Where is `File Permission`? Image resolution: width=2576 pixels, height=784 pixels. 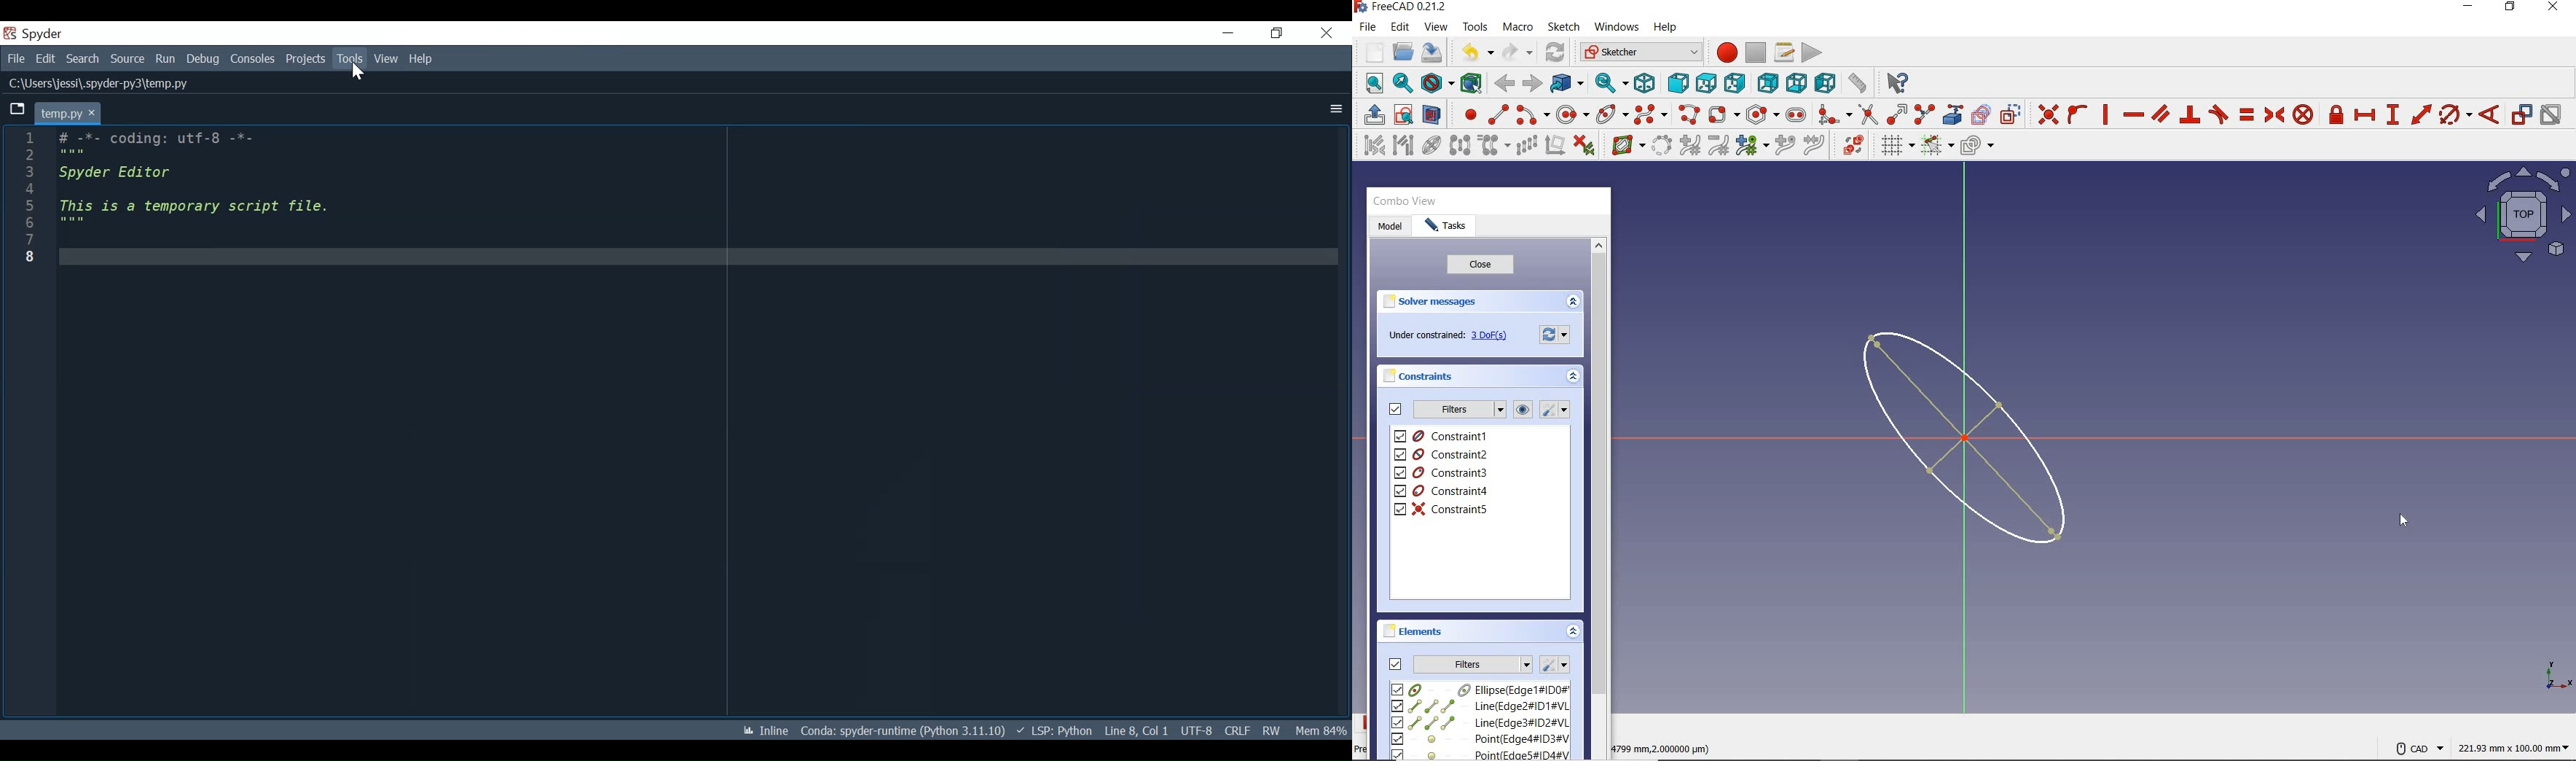 File Permission is located at coordinates (1271, 730).